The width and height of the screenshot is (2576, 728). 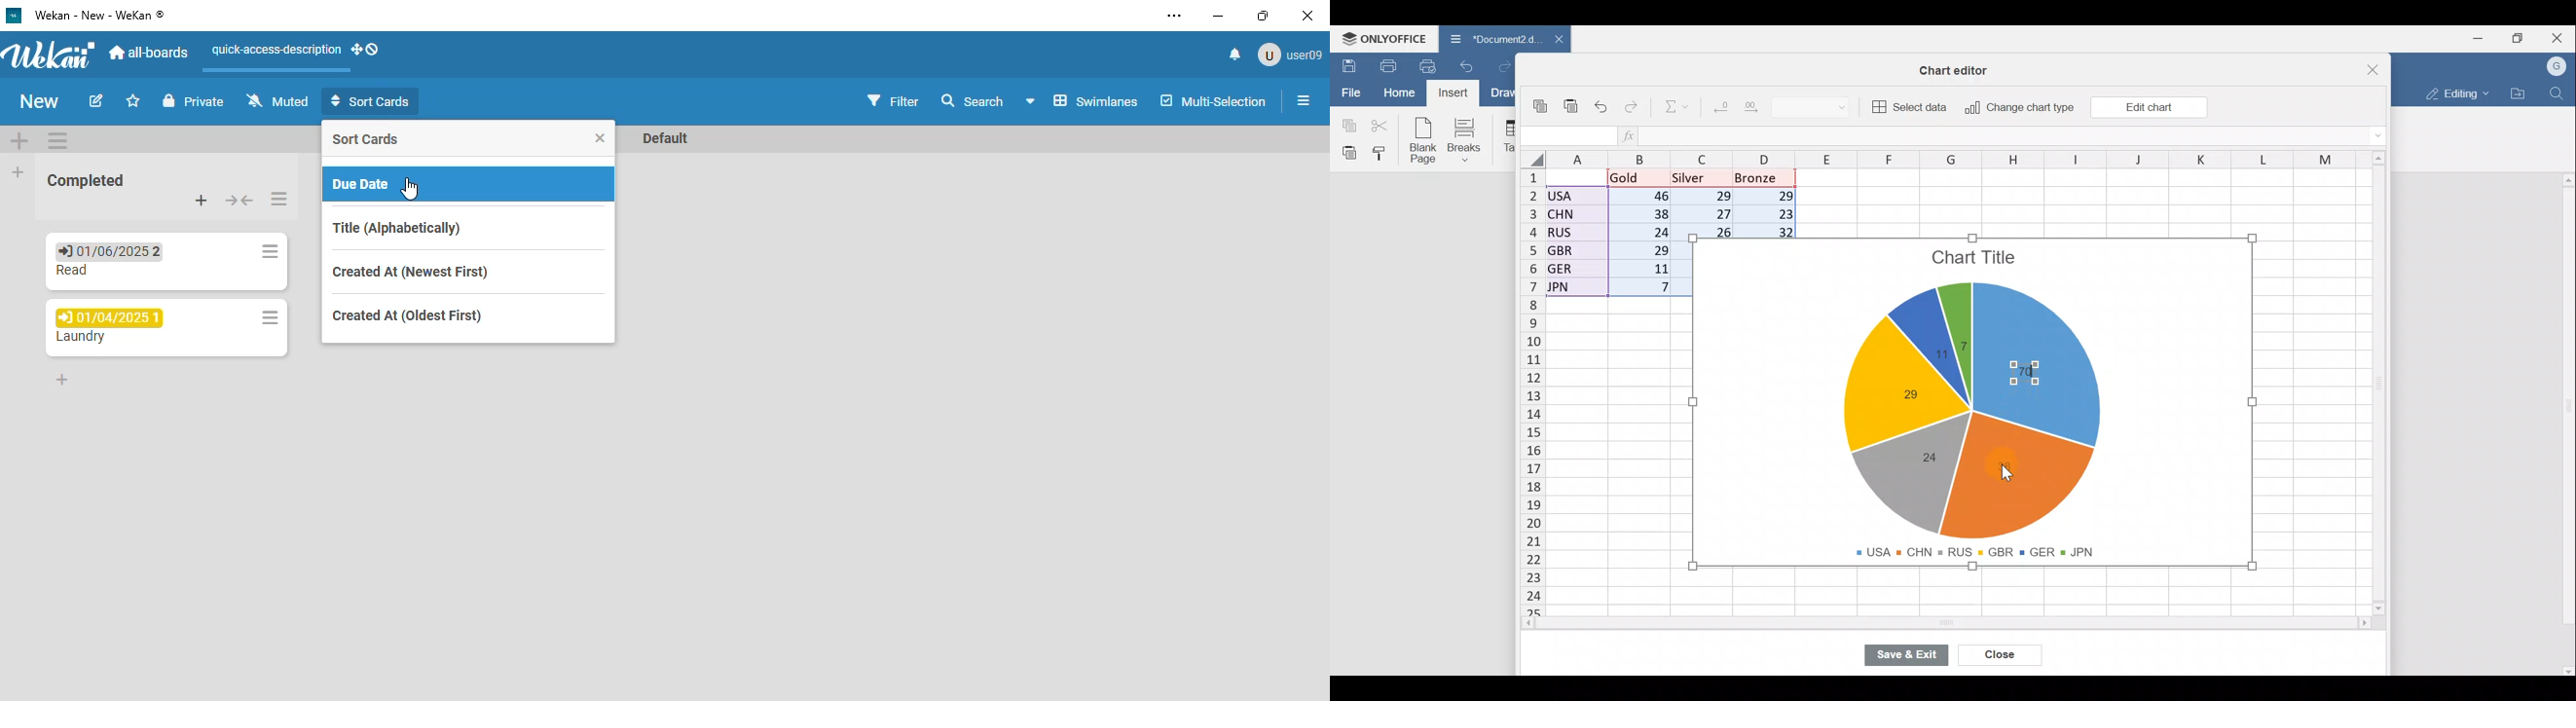 What do you see at coordinates (894, 99) in the screenshot?
I see `filter` at bounding box center [894, 99].